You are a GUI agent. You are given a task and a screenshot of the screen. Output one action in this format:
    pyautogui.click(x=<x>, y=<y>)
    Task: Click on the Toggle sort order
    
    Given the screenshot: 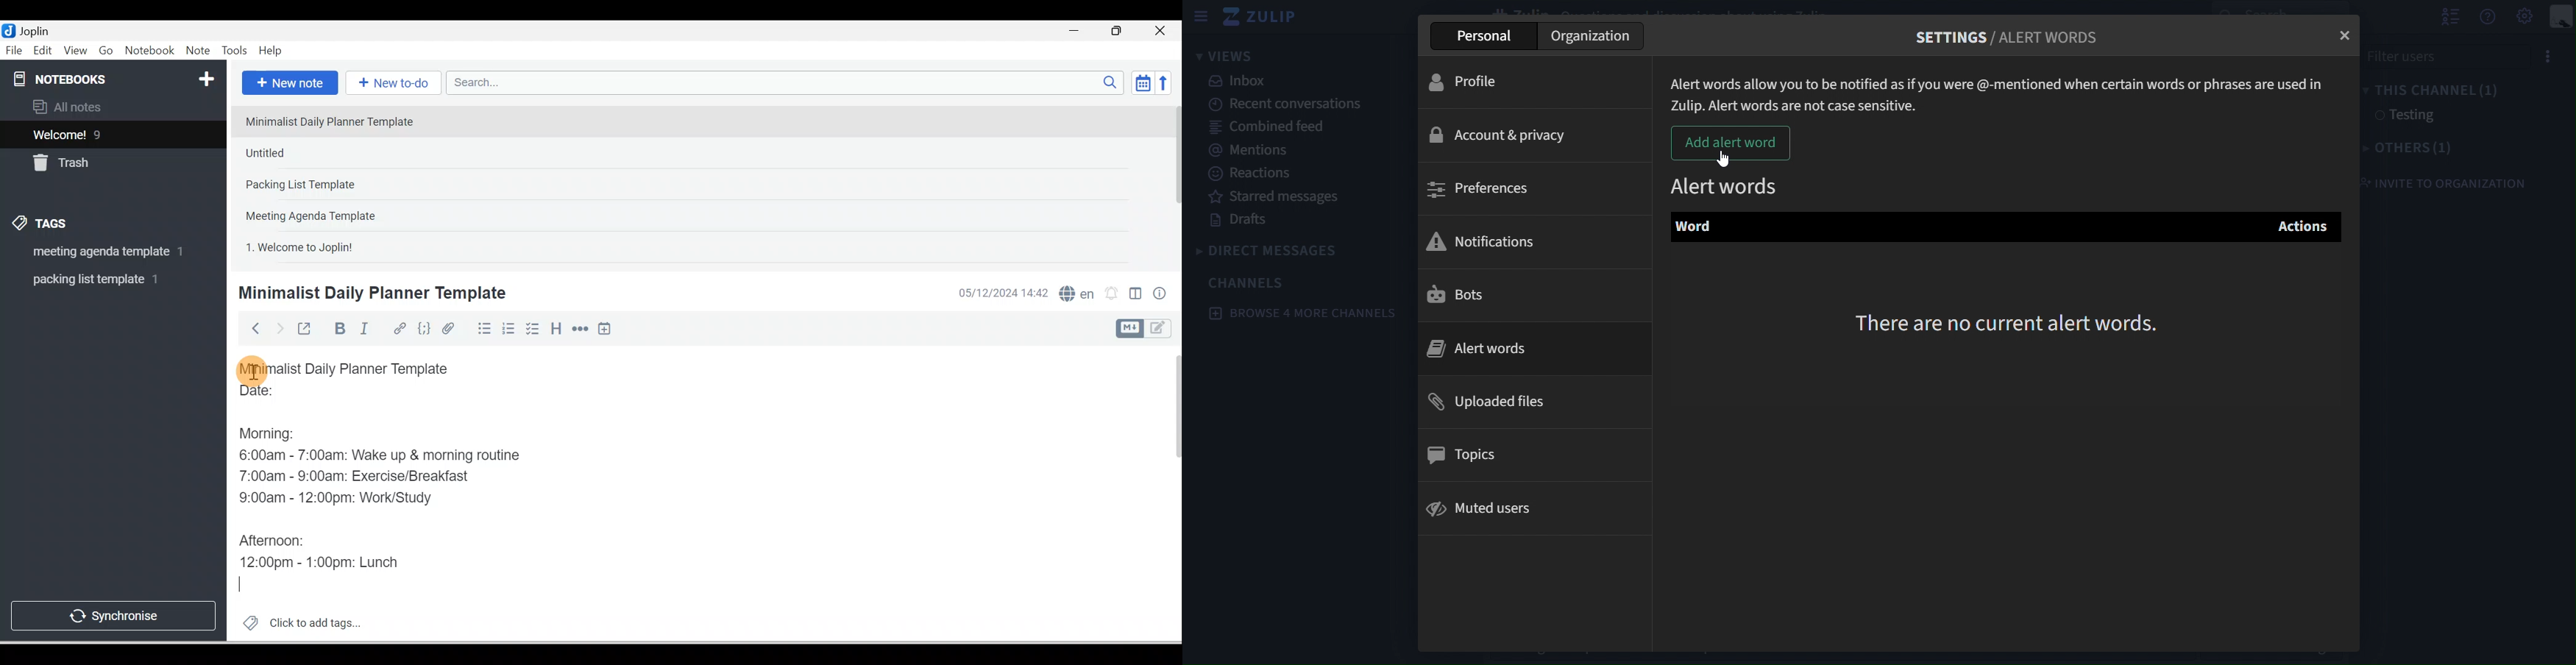 What is the action you would take?
    pyautogui.click(x=1142, y=82)
    